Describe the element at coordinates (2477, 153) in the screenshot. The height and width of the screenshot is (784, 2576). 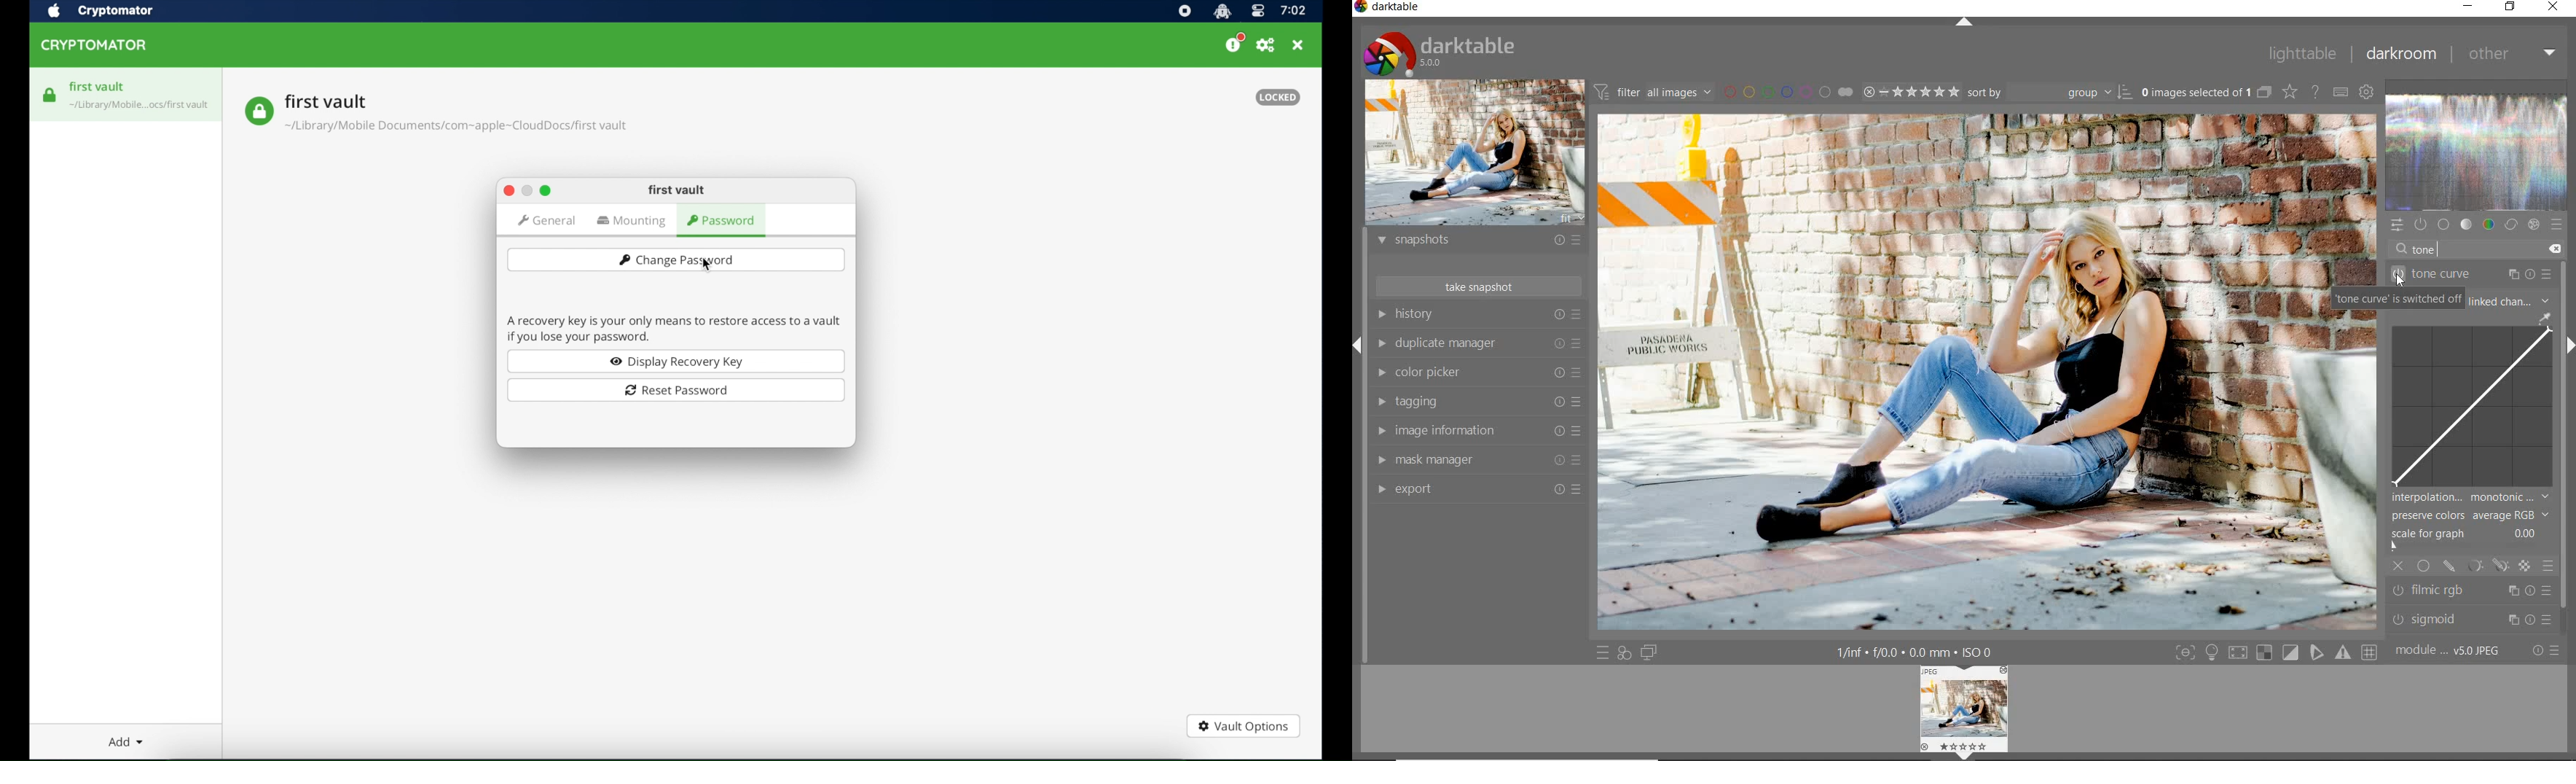
I see `waveform` at that location.